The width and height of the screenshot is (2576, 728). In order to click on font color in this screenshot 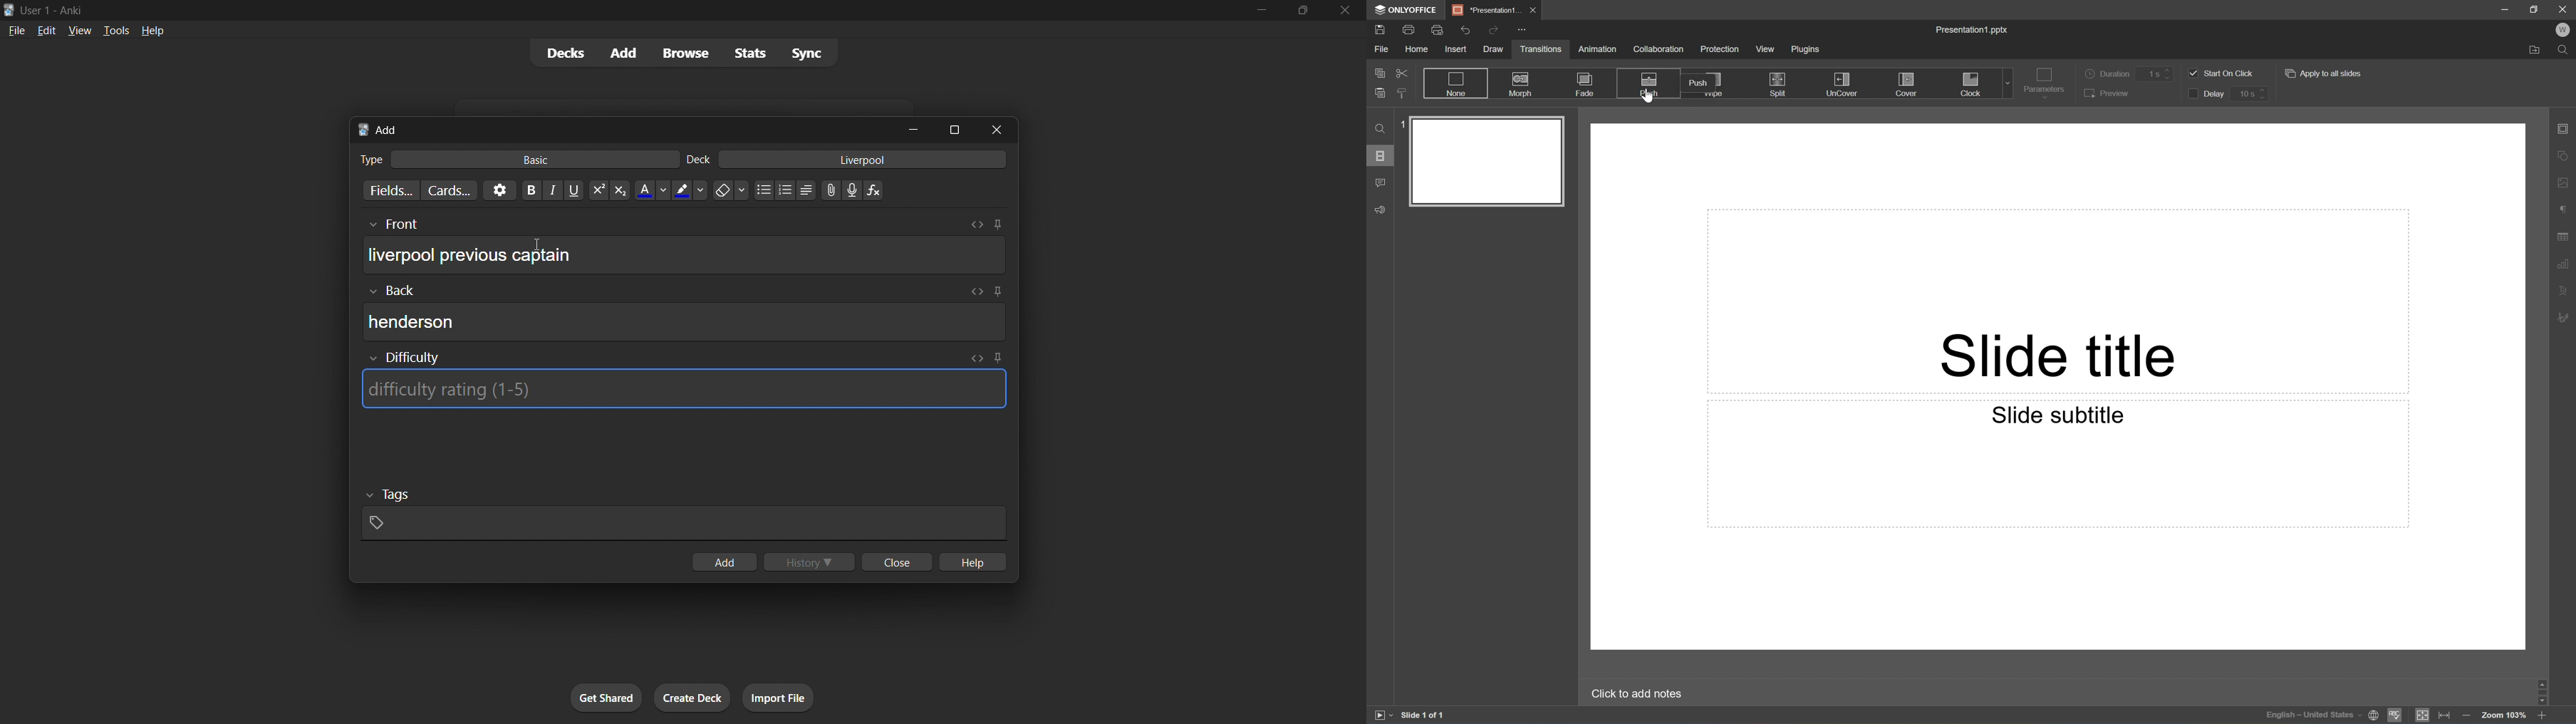, I will do `click(648, 189)`.